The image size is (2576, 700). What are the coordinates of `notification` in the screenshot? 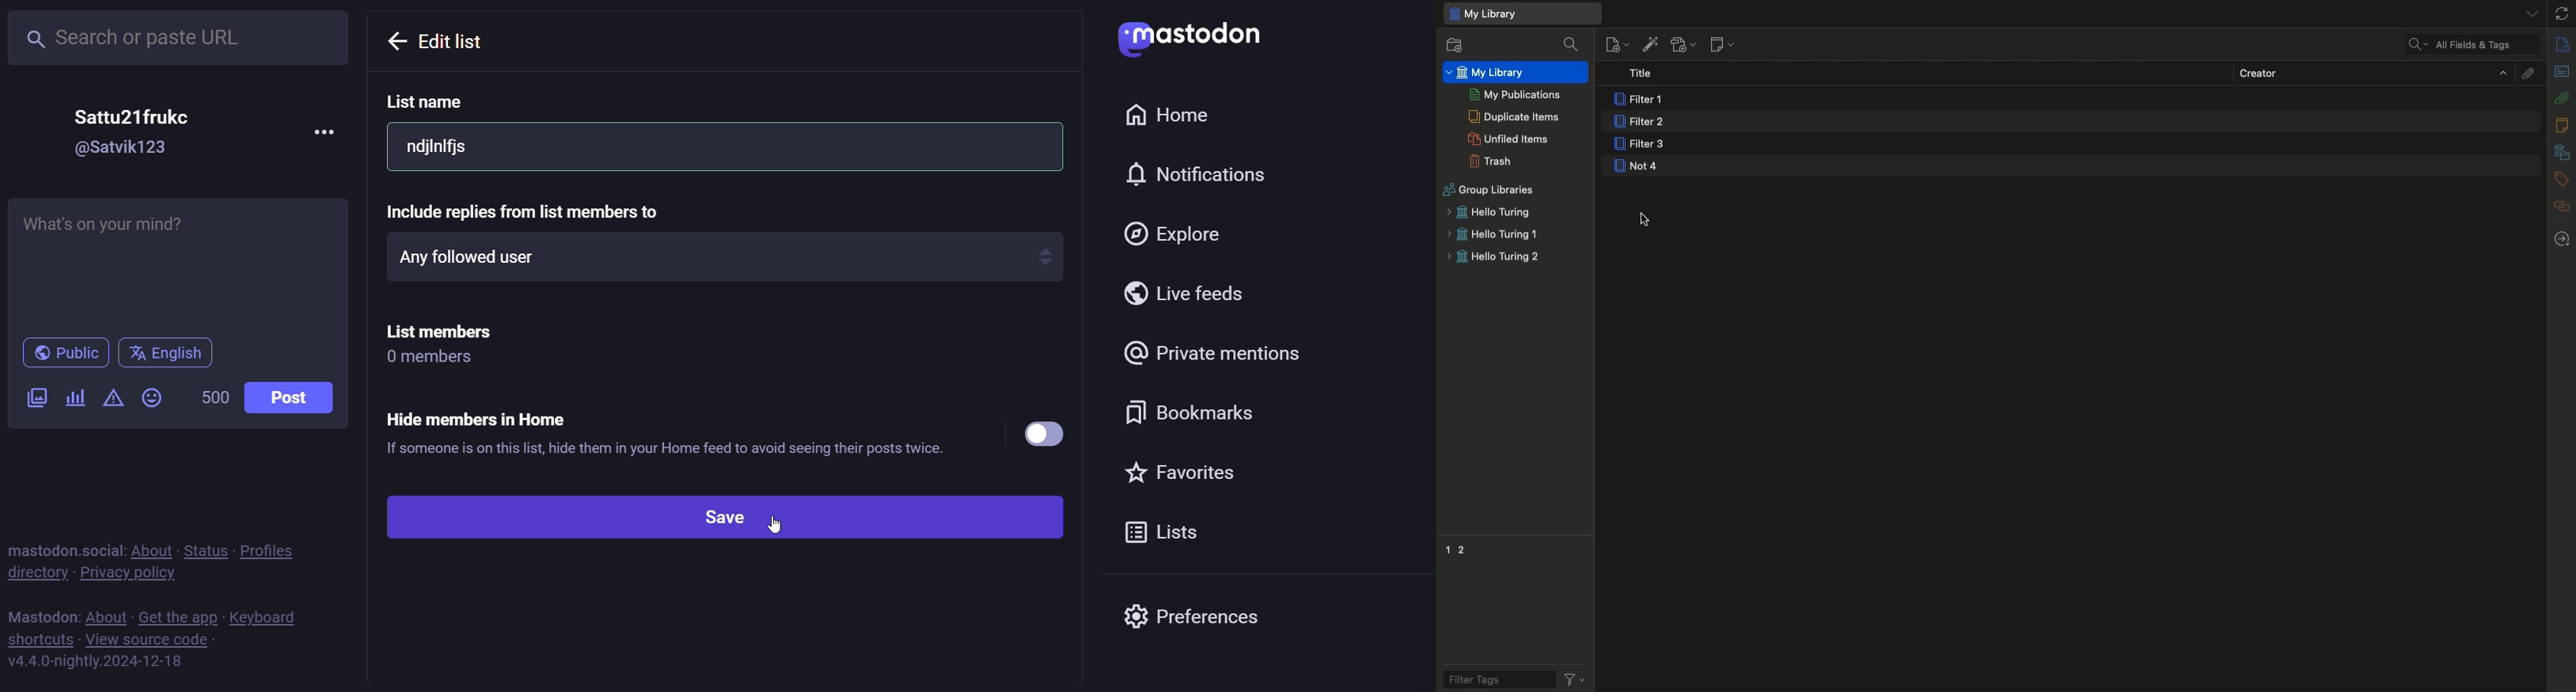 It's located at (1207, 176).